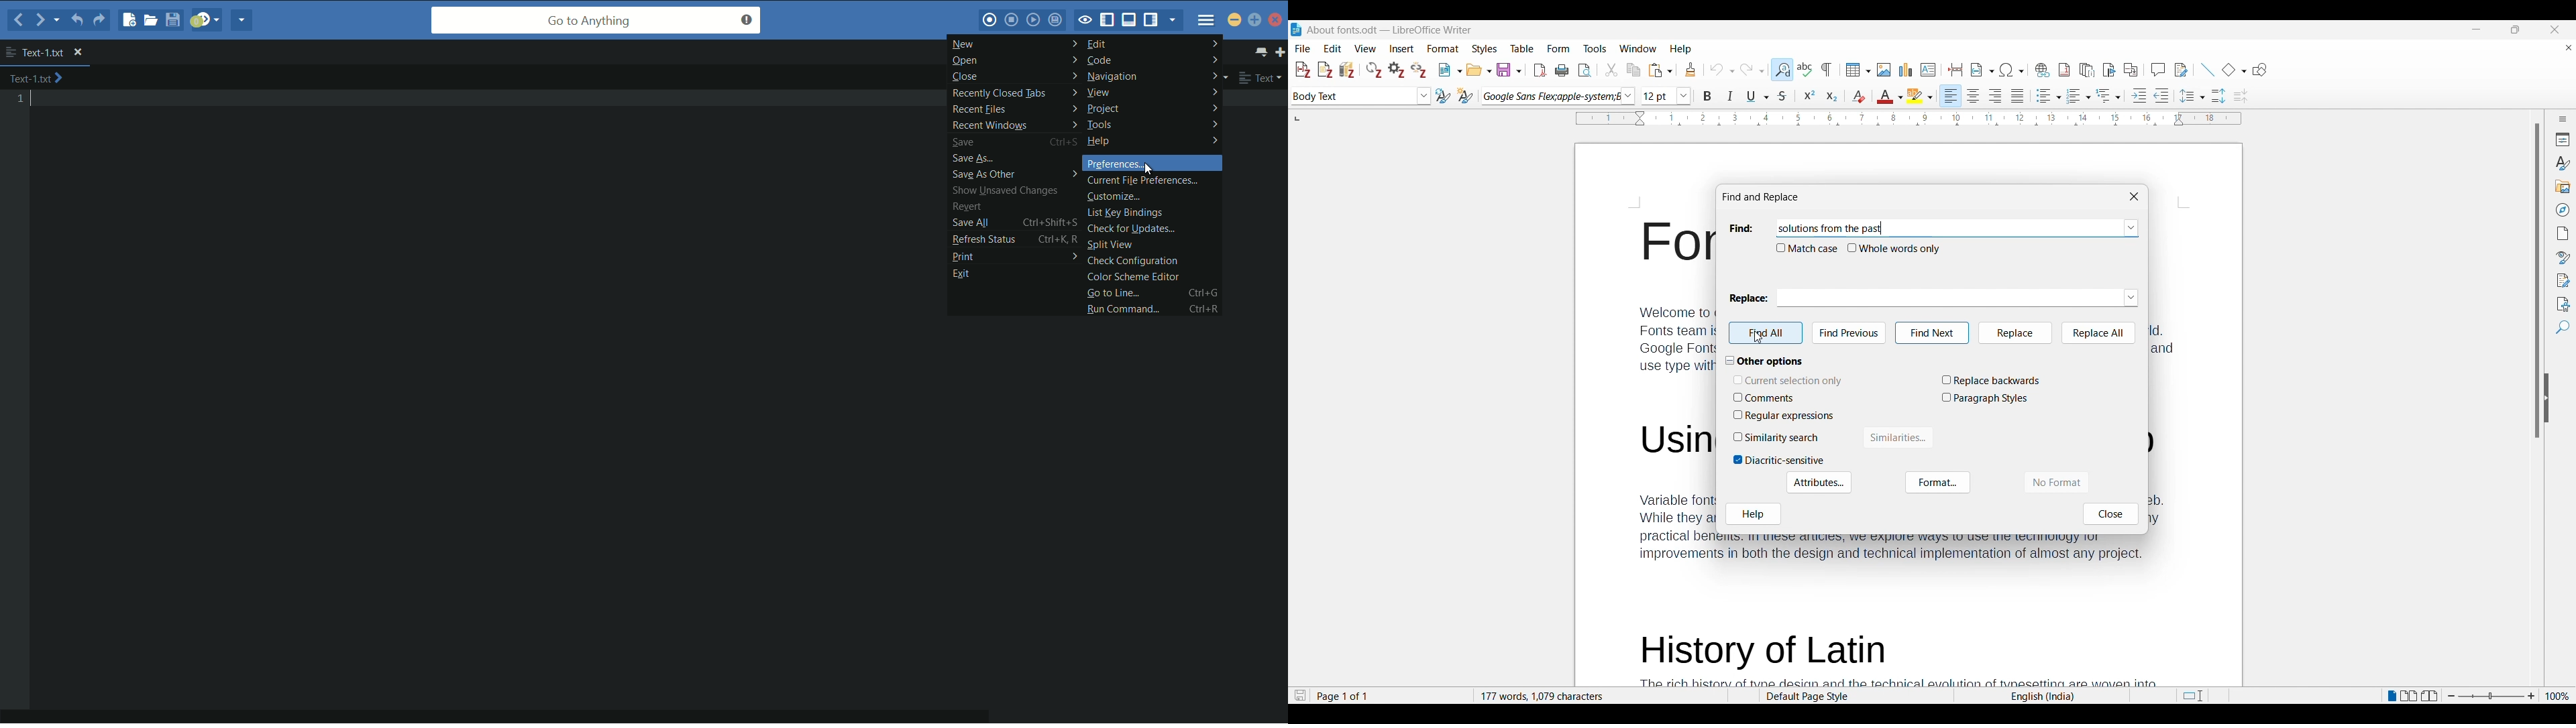 The height and width of the screenshot is (728, 2576). What do you see at coordinates (2569, 47) in the screenshot?
I see `Close document` at bounding box center [2569, 47].